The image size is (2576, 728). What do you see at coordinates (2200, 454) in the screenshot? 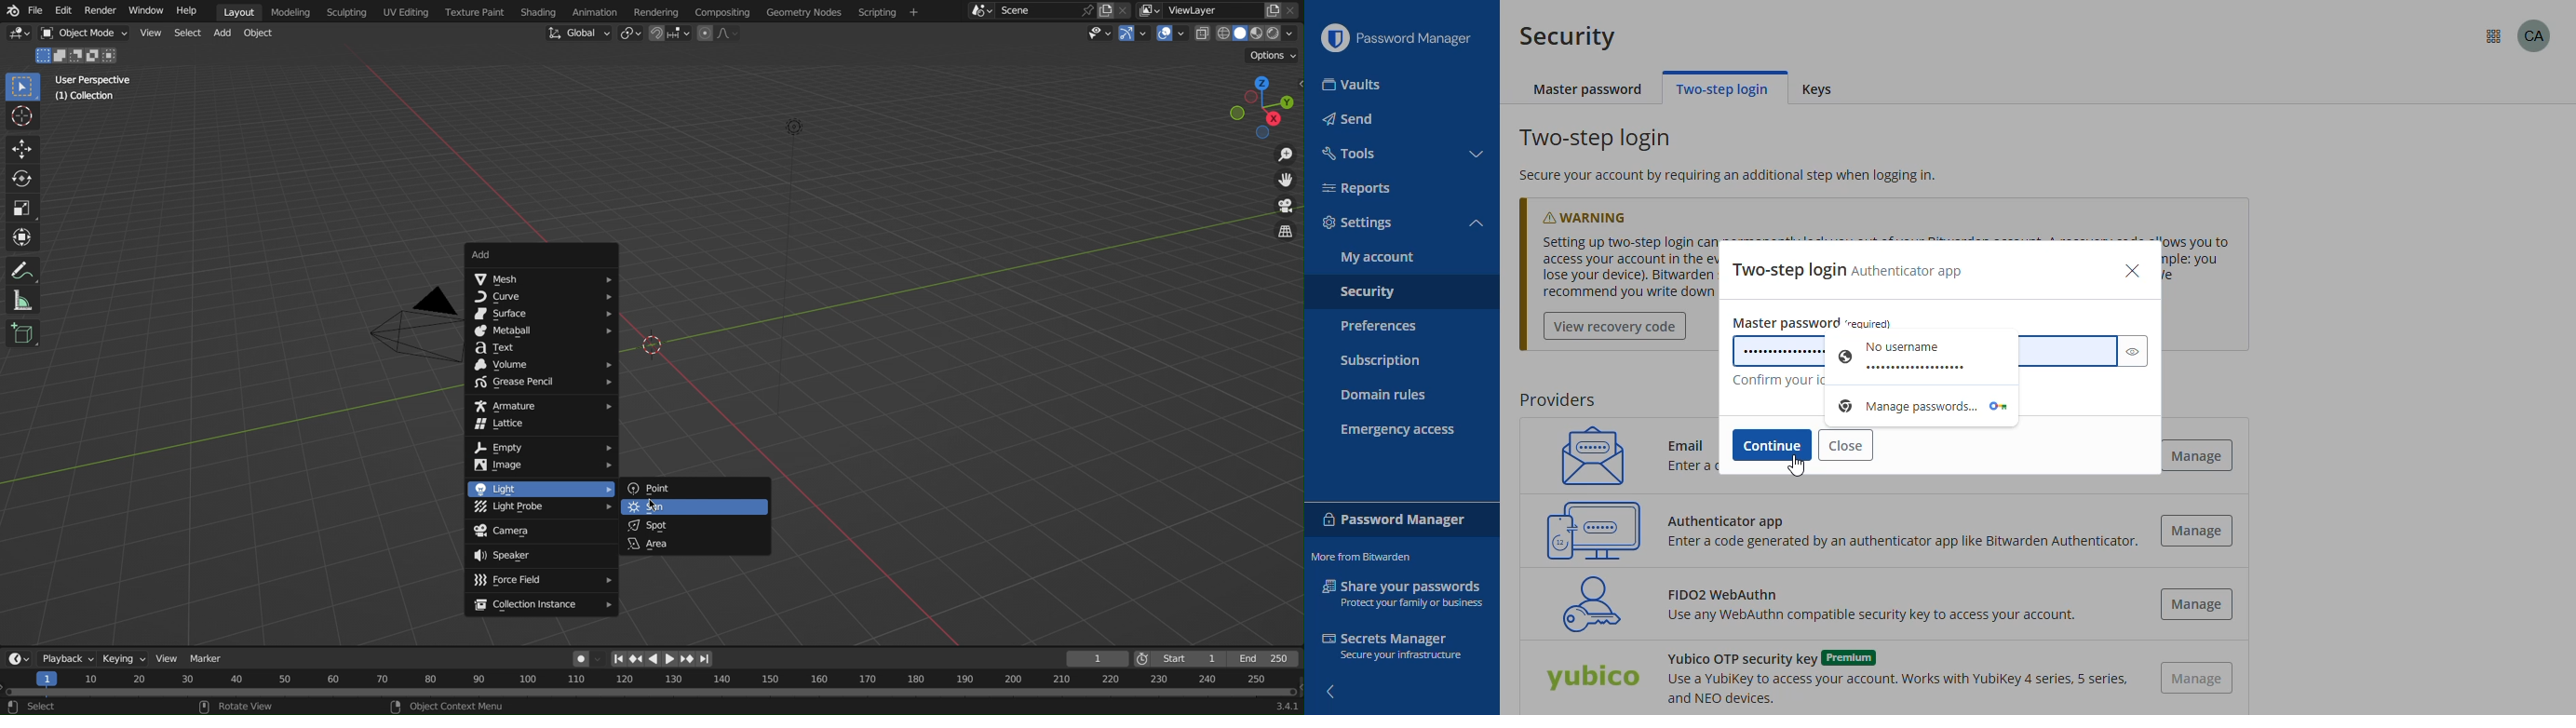
I see `manage` at bounding box center [2200, 454].